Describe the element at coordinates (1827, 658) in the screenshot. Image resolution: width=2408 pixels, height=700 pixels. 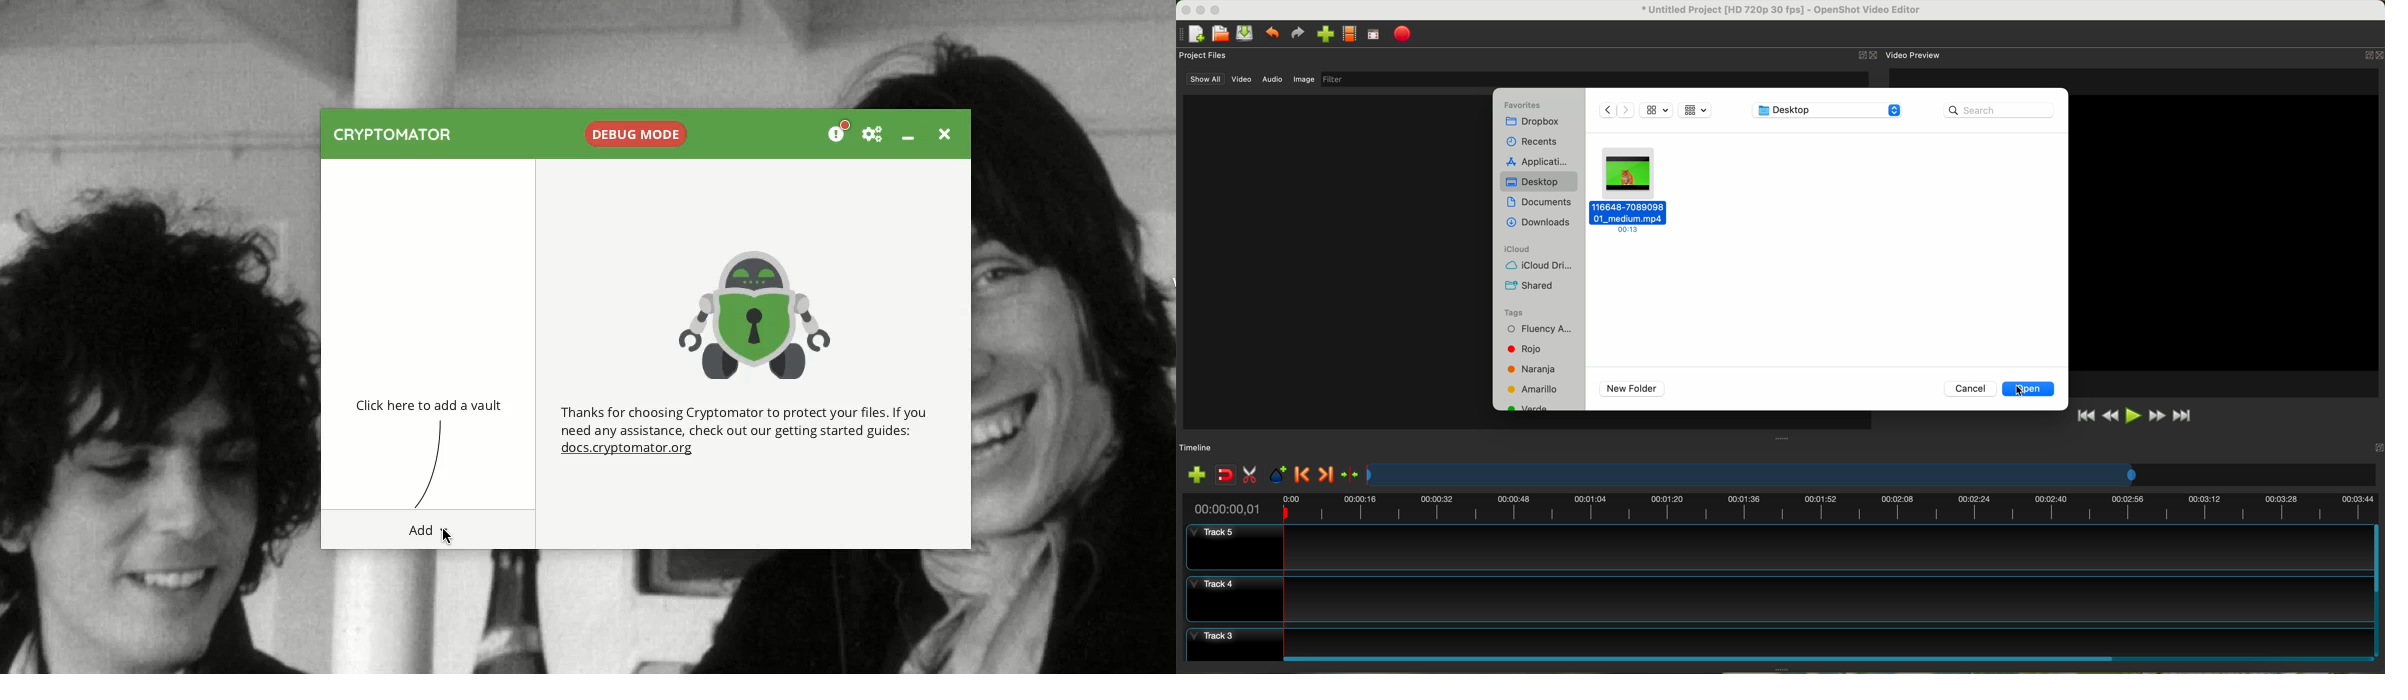
I see `scroll bar` at that location.